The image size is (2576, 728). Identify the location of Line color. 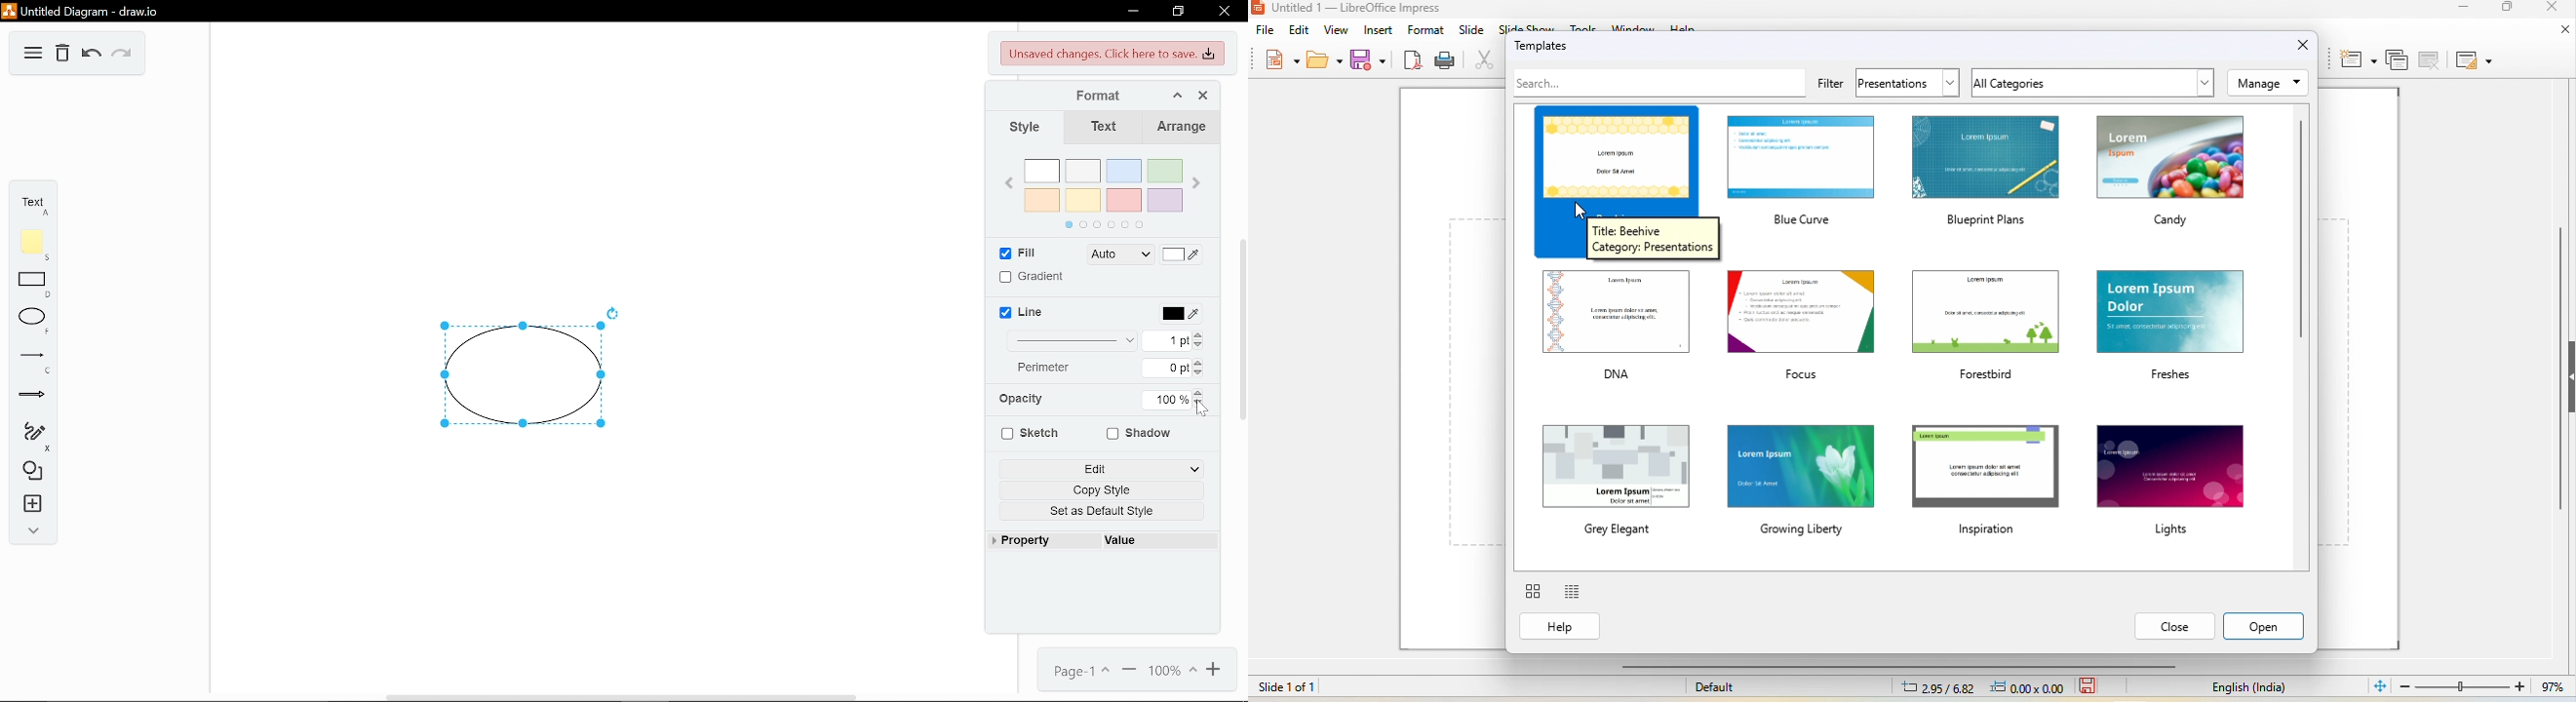
(1180, 314).